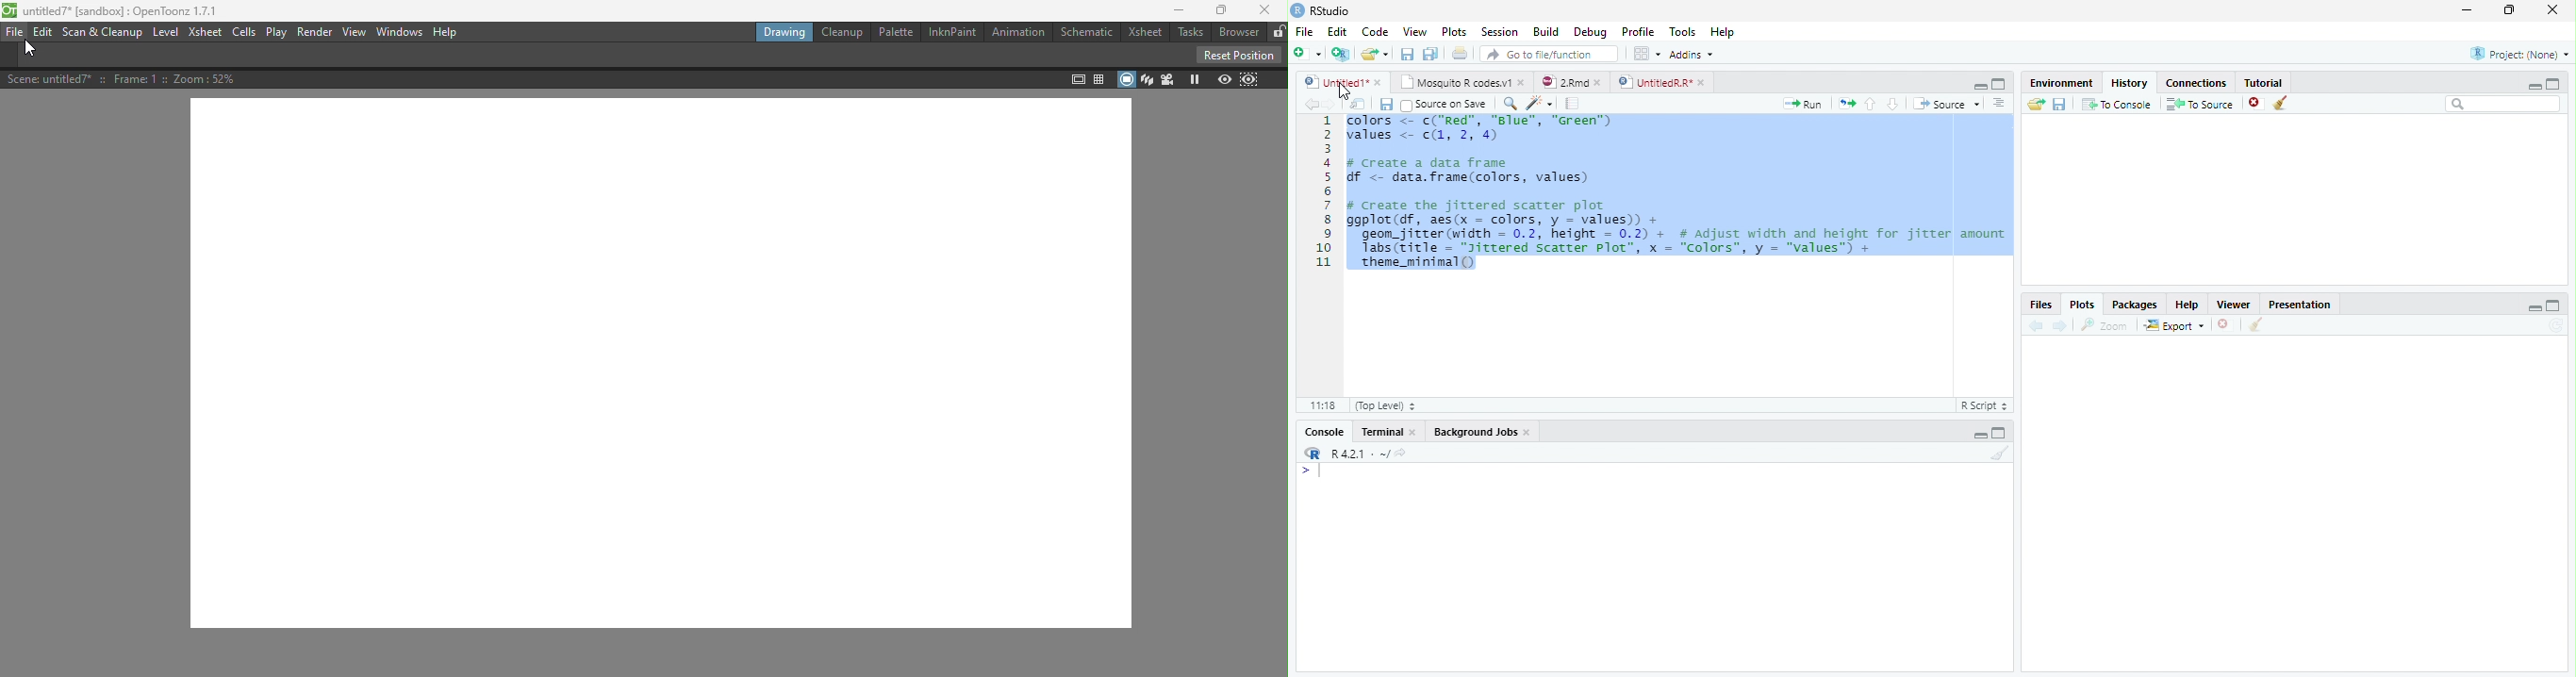 This screenshot has height=700, width=2576. Describe the element at coordinates (1979, 86) in the screenshot. I see `Minimize` at that location.